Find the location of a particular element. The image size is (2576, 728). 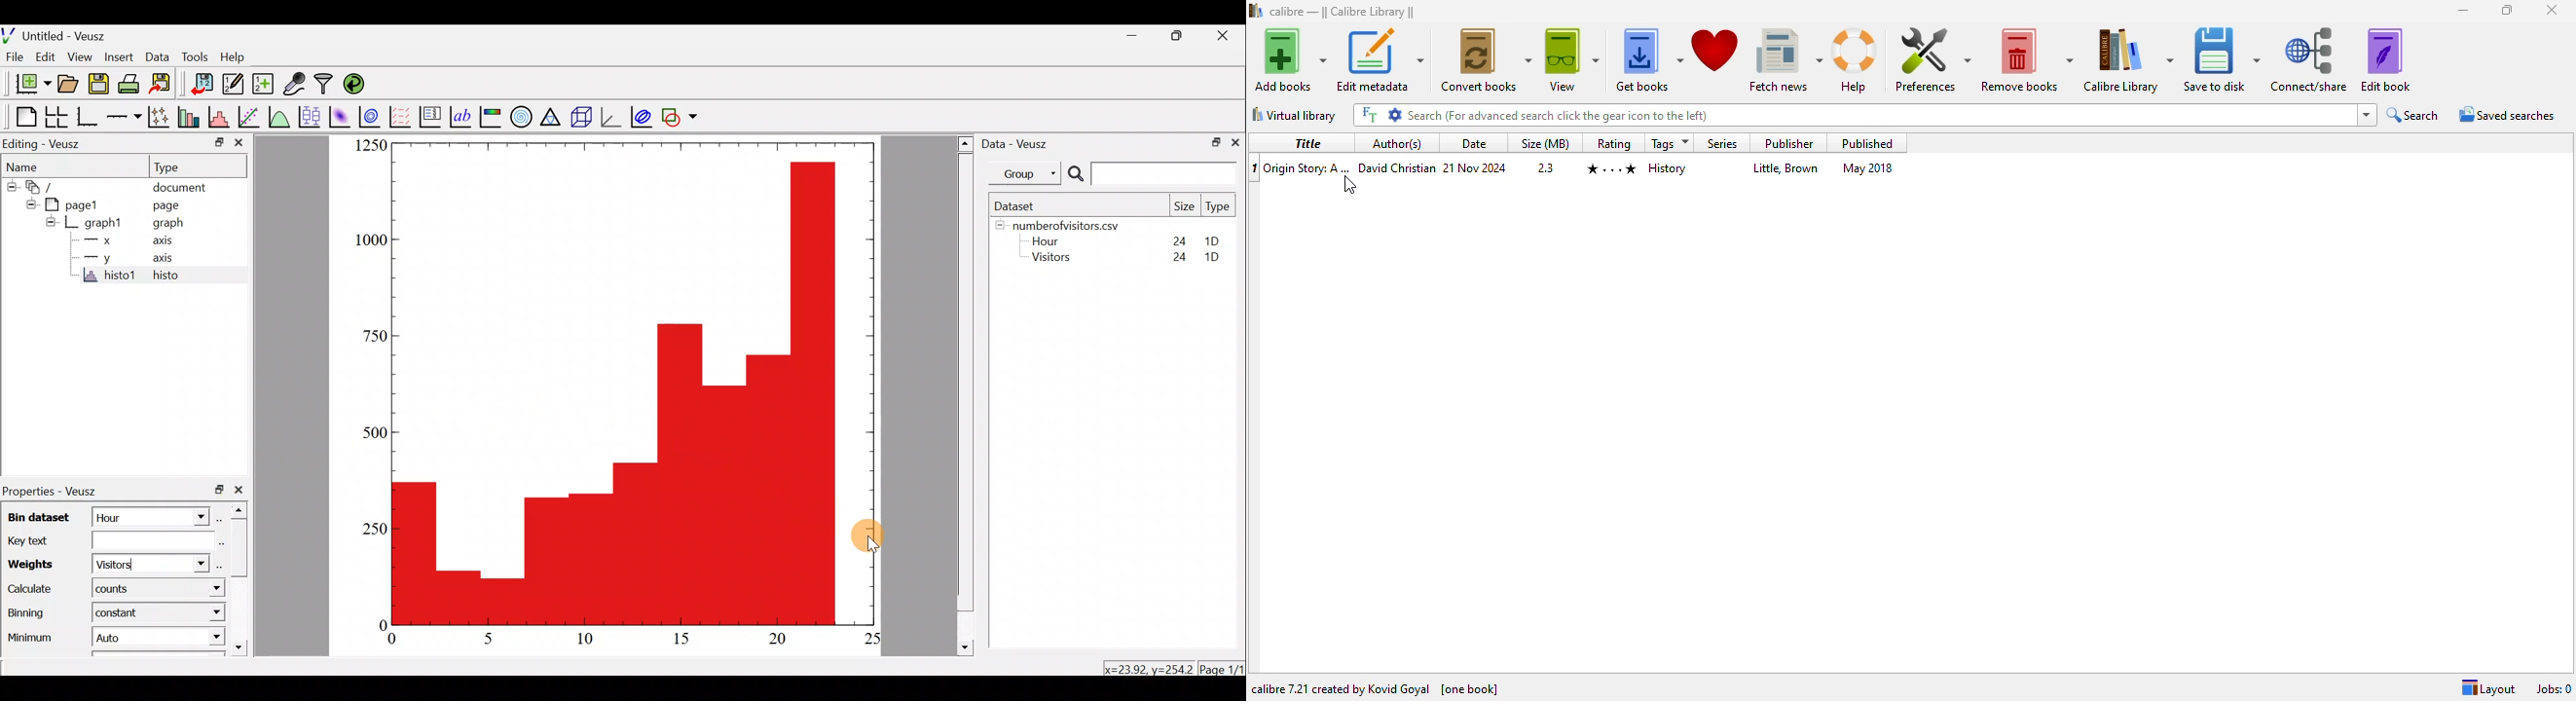

1D is located at coordinates (1207, 238).